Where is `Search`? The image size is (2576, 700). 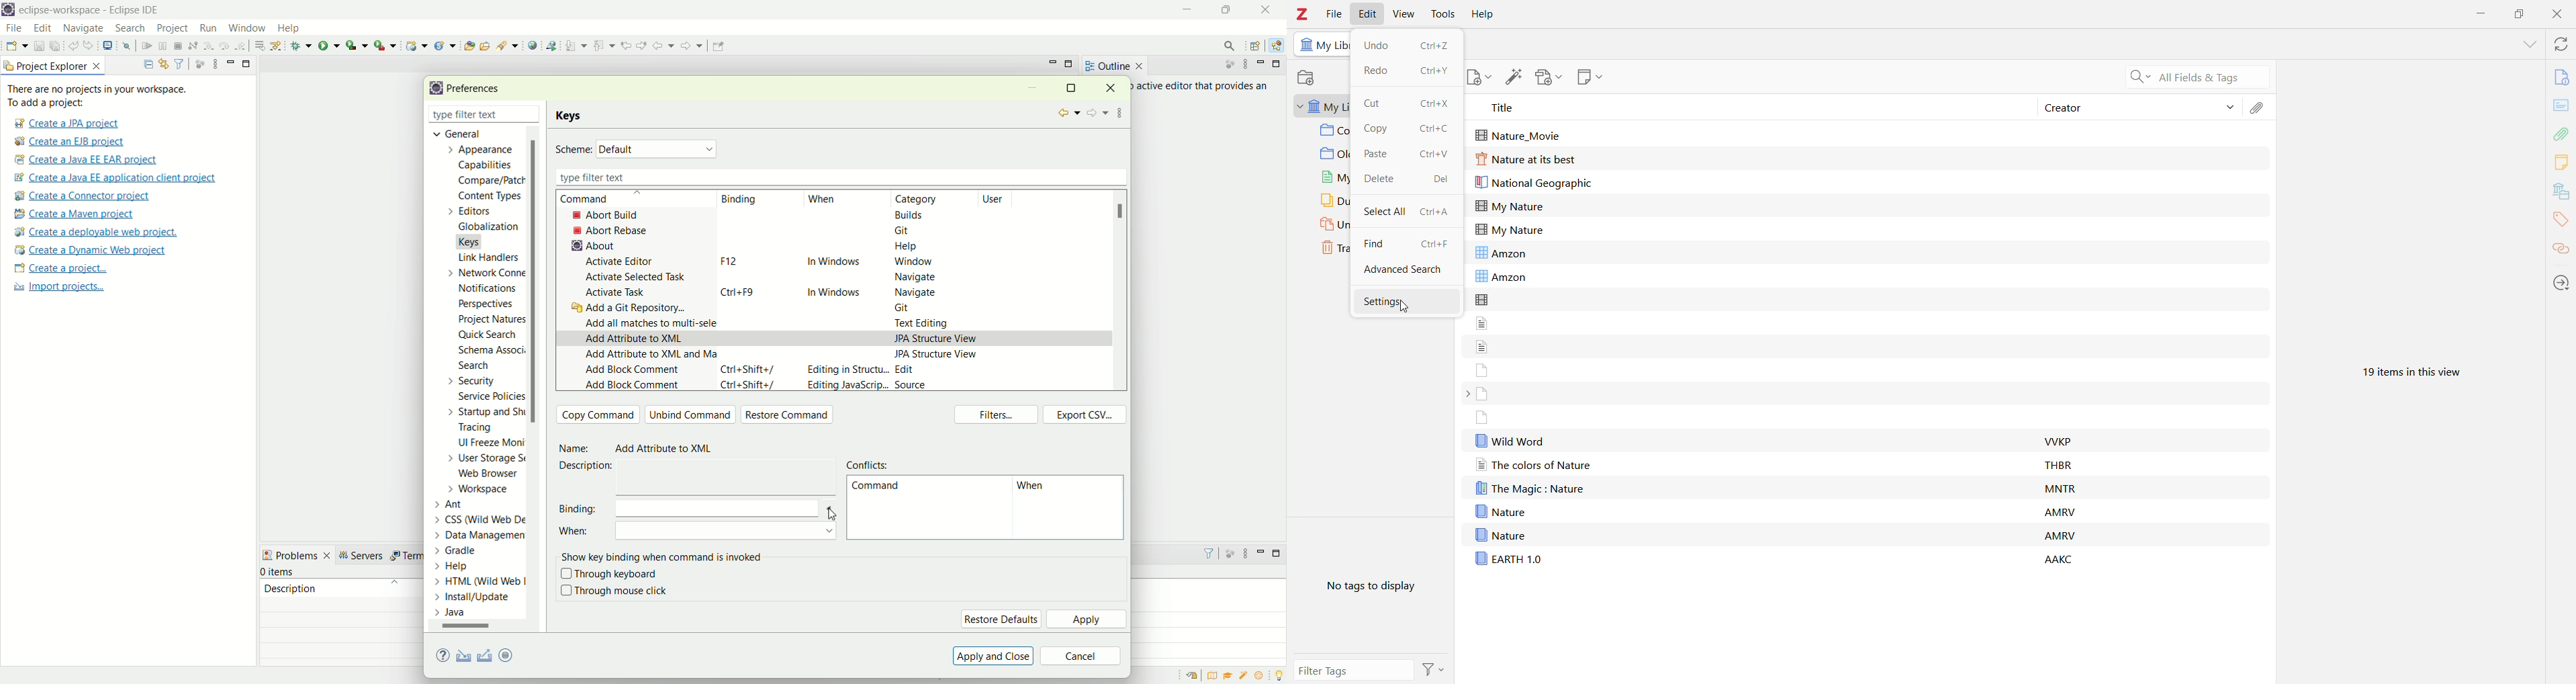
Search is located at coordinates (2199, 78).